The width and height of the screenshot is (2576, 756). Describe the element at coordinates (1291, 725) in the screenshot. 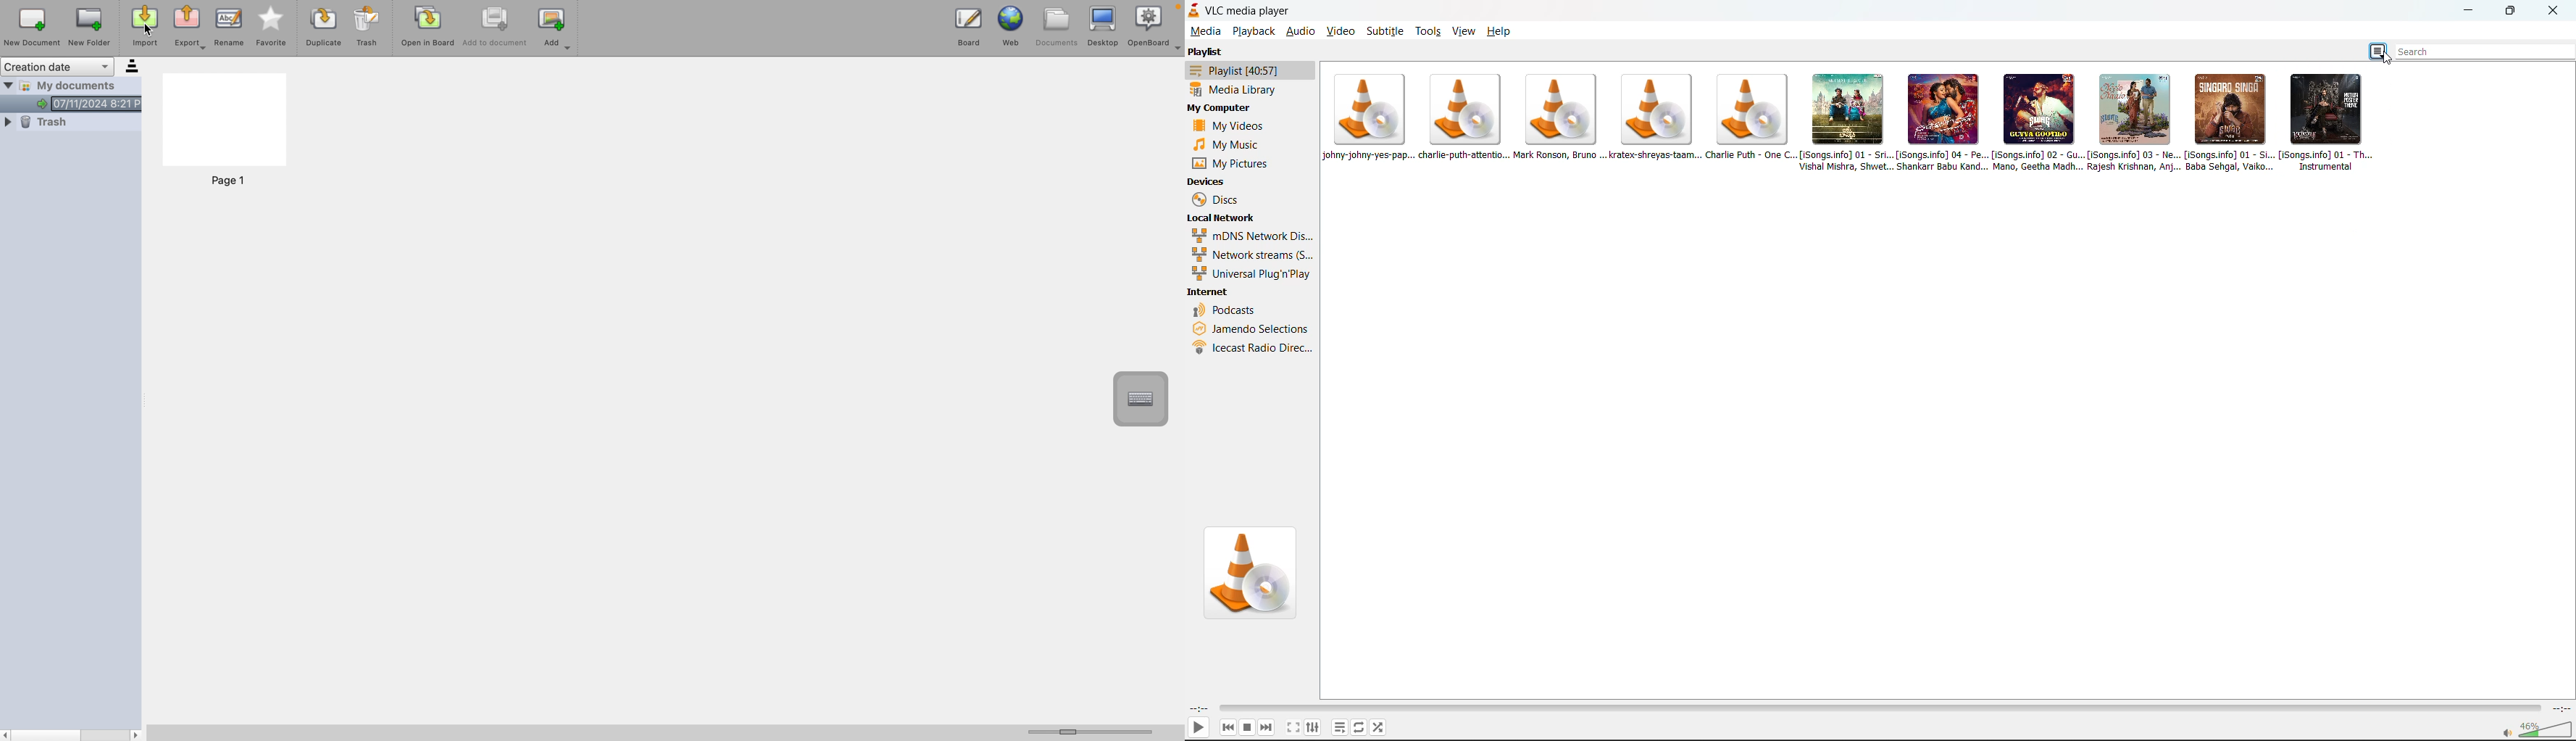

I see `fullscreen` at that location.